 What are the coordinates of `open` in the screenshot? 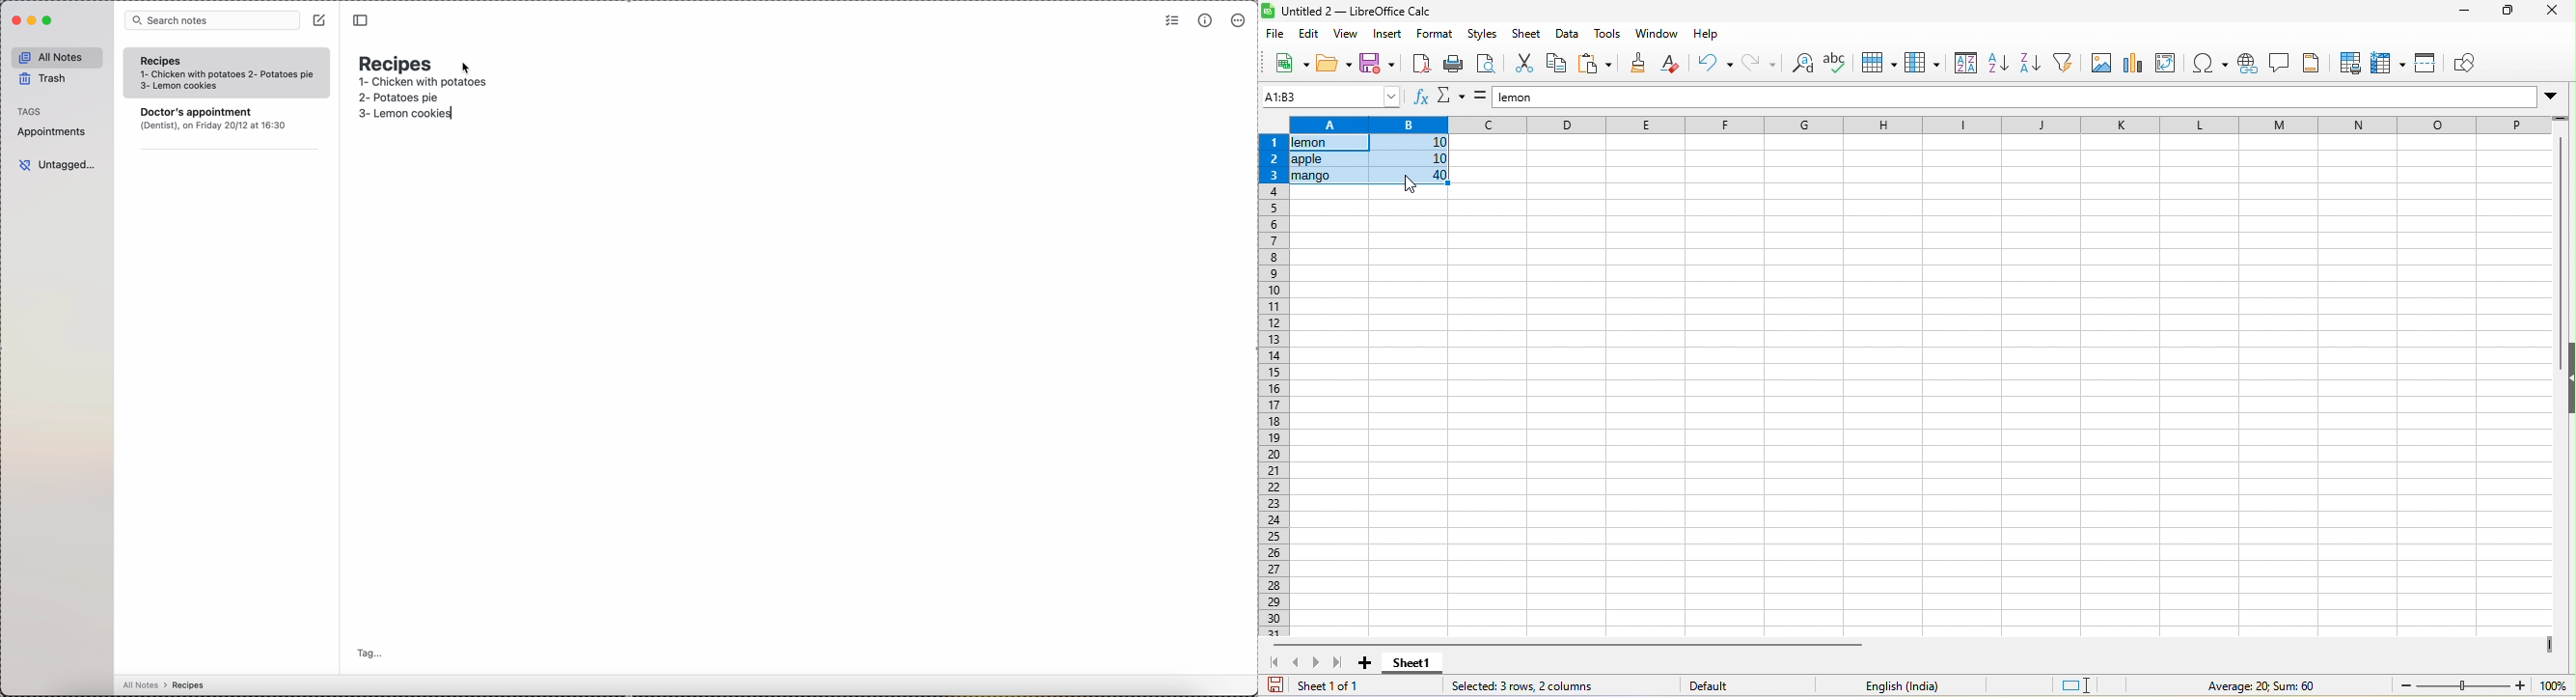 It's located at (1332, 64).